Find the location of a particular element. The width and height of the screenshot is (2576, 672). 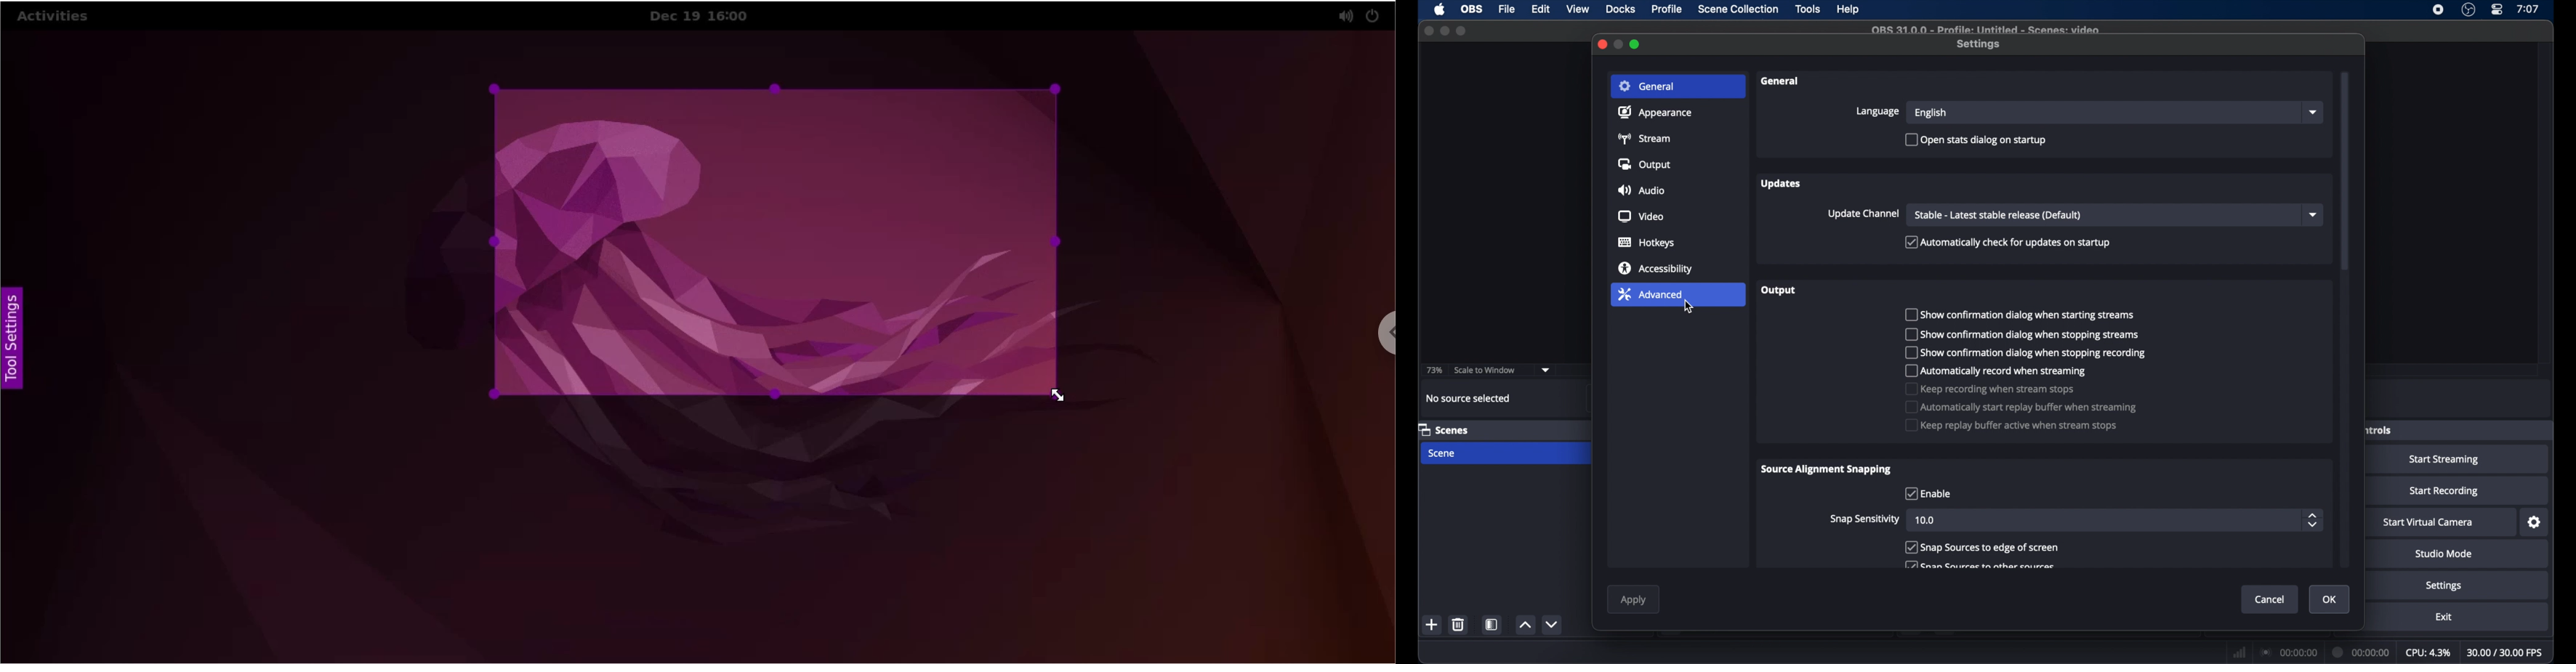

add is located at coordinates (1432, 625).